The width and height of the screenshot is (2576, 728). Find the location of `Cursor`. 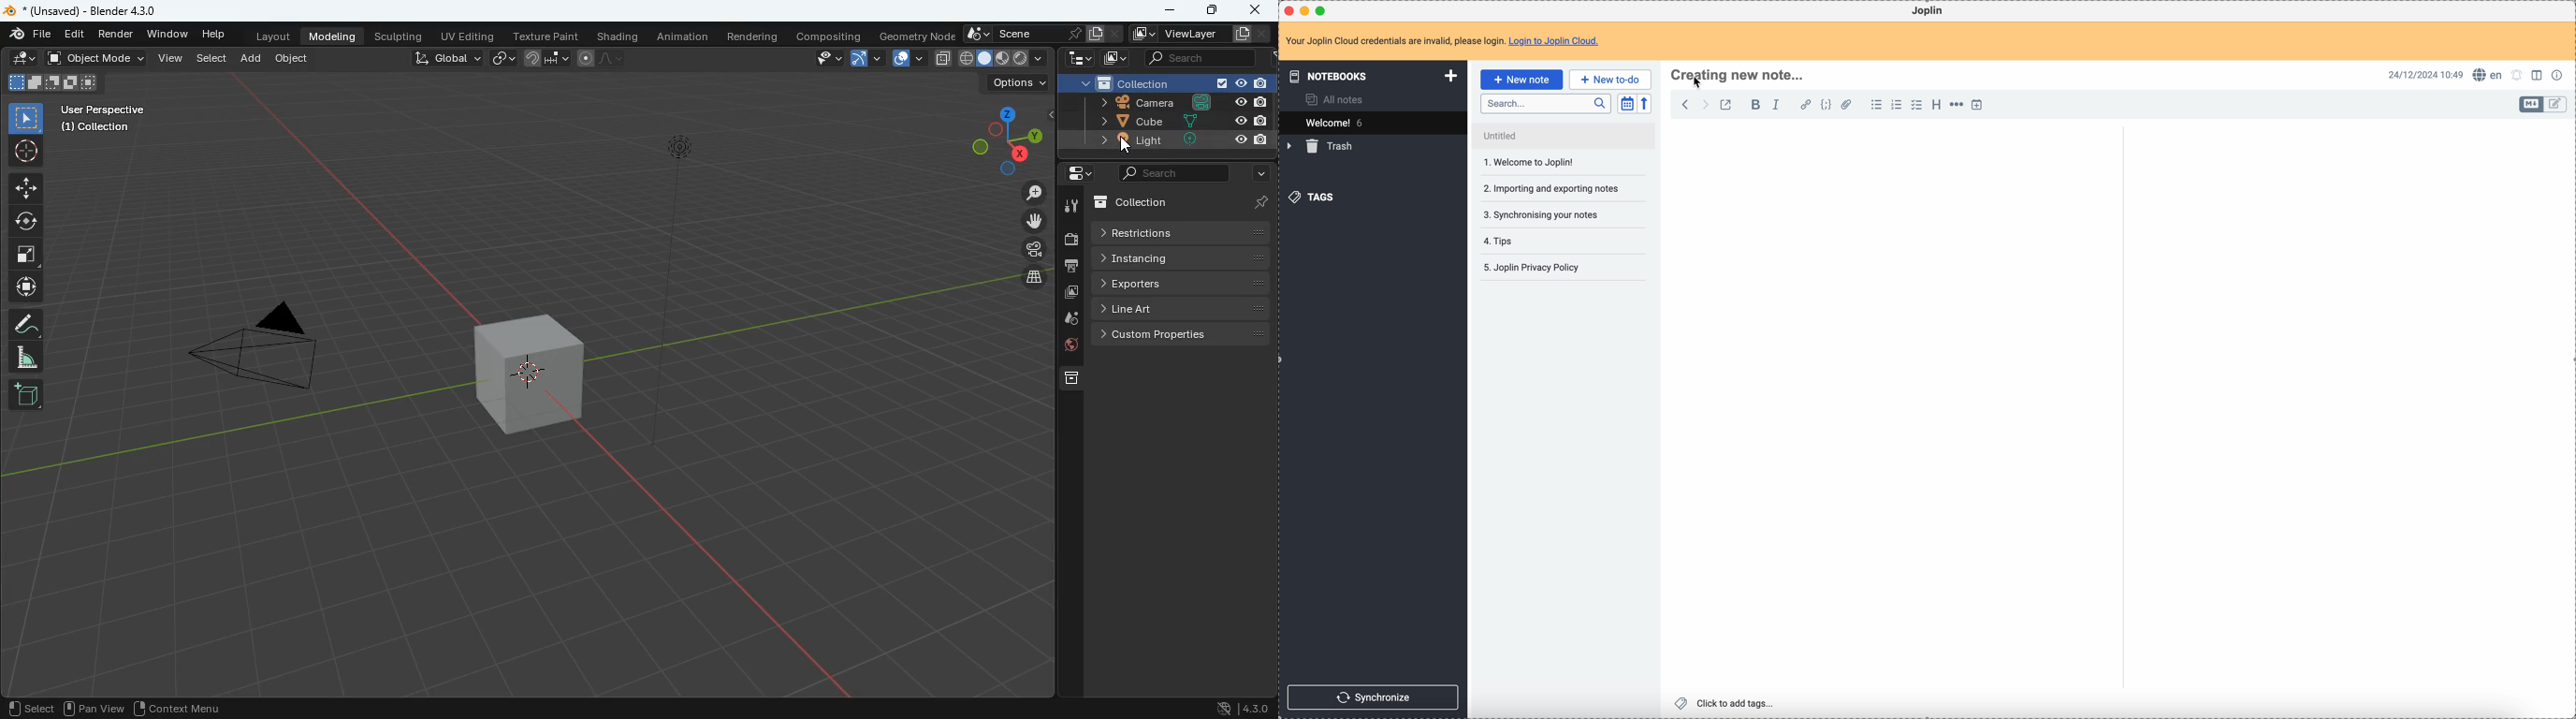

Cursor is located at coordinates (1700, 82).